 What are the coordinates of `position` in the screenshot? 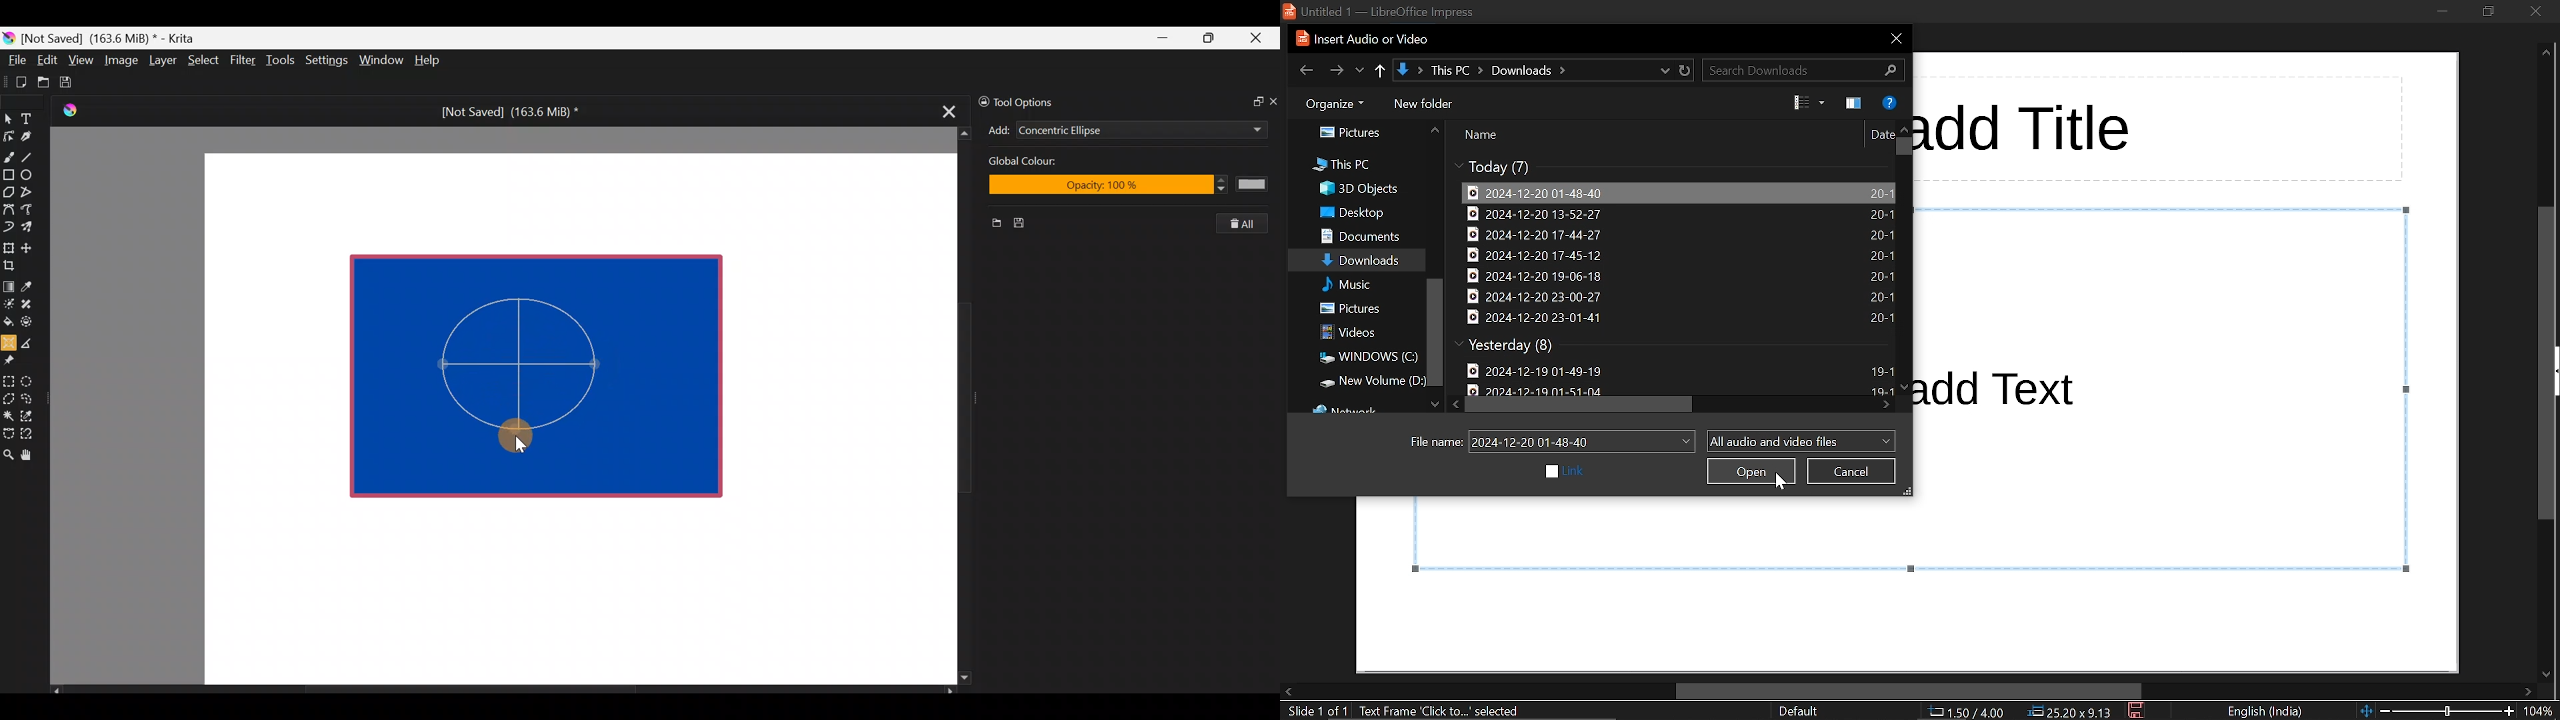 It's located at (2071, 711).